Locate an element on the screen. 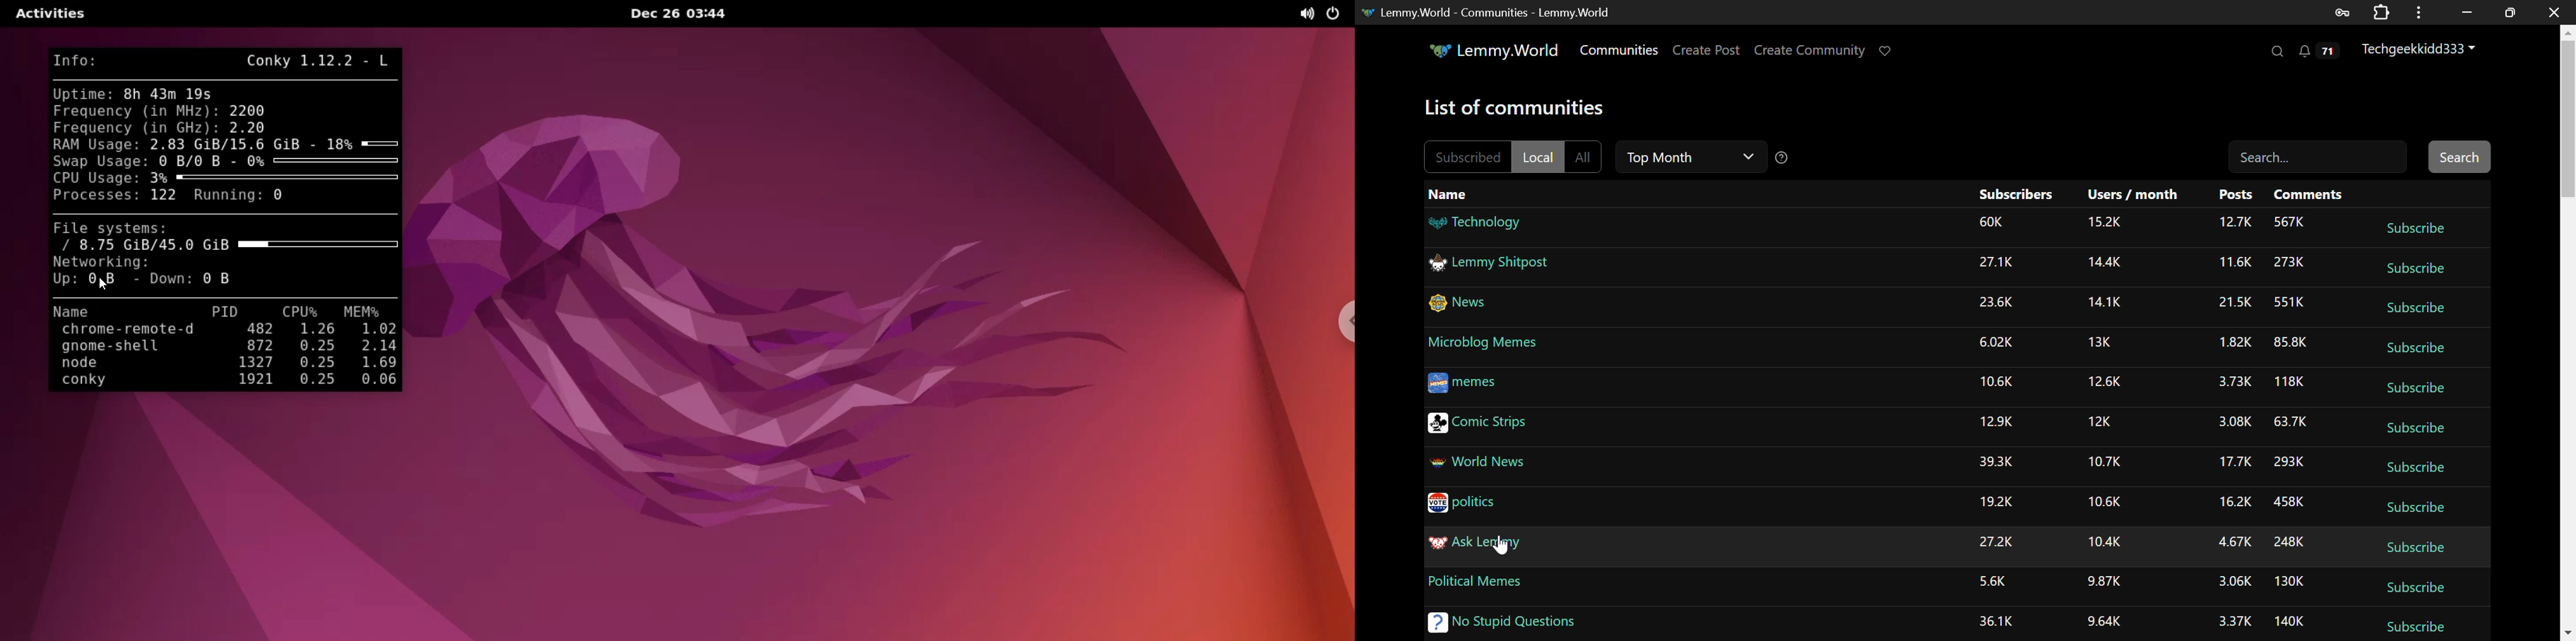 This screenshot has width=2576, height=644. Amount is located at coordinates (1996, 460).